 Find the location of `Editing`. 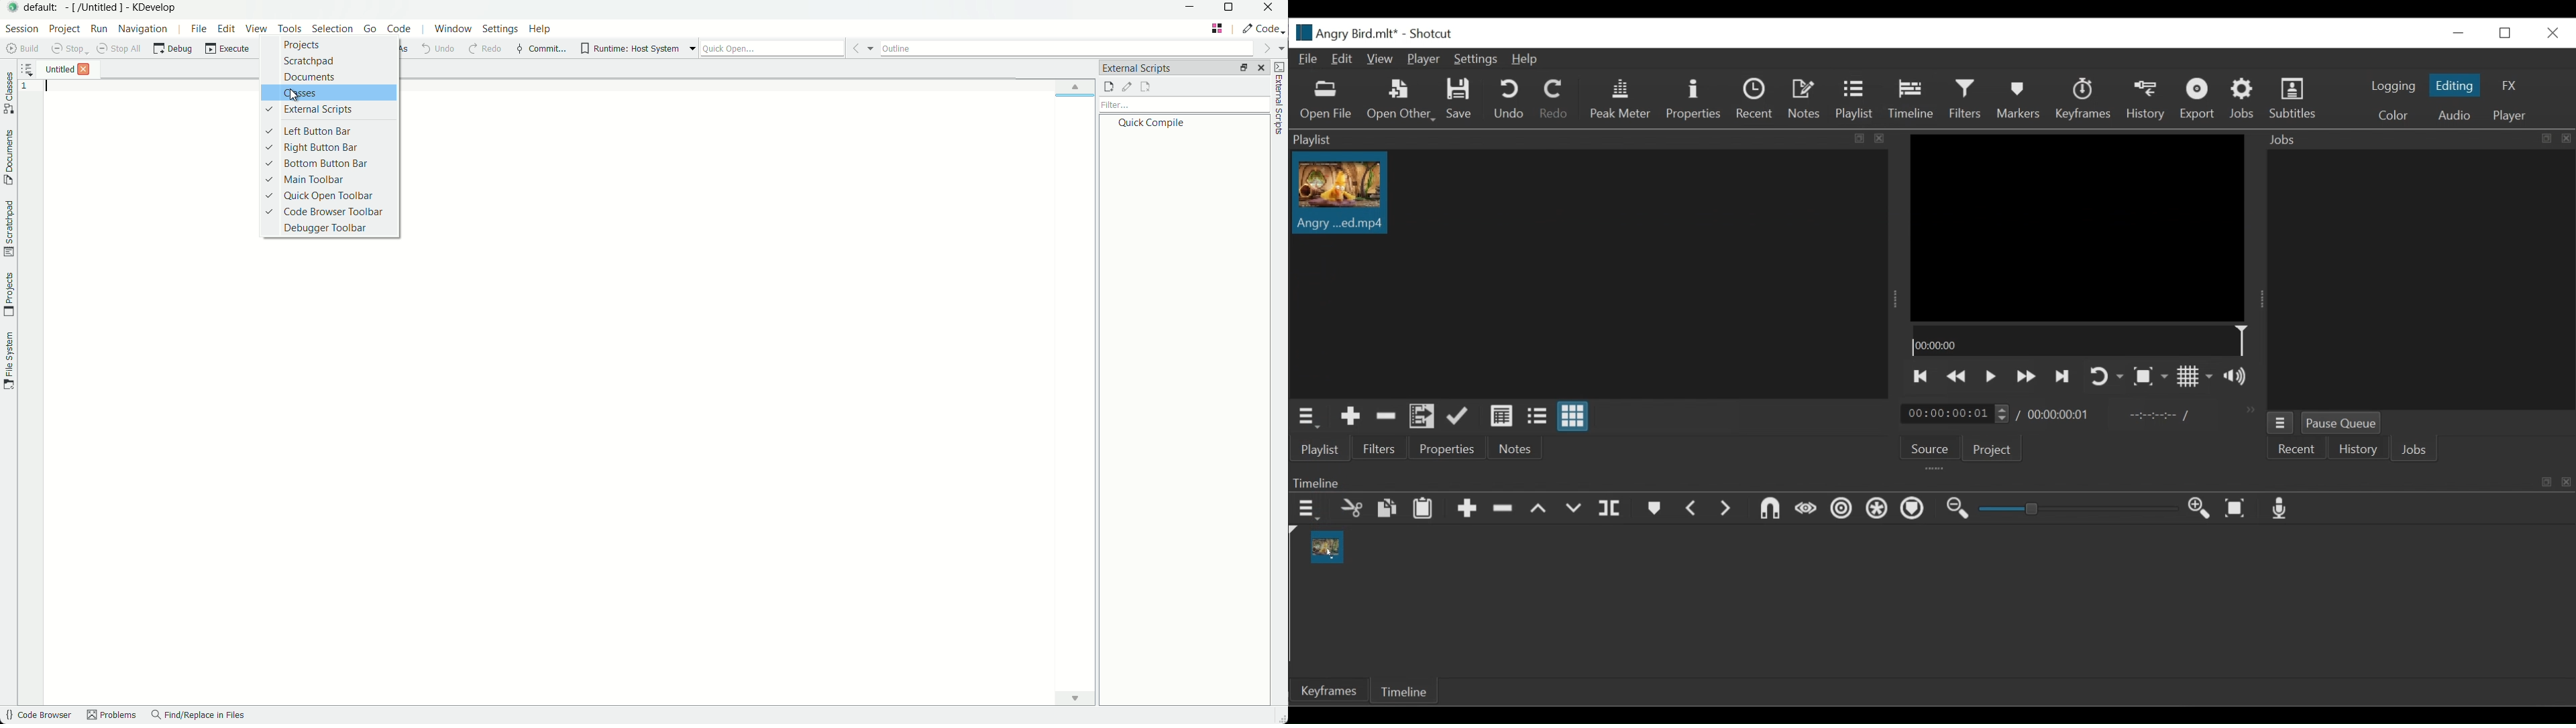

Editing is located at coordinates (2455, 85).